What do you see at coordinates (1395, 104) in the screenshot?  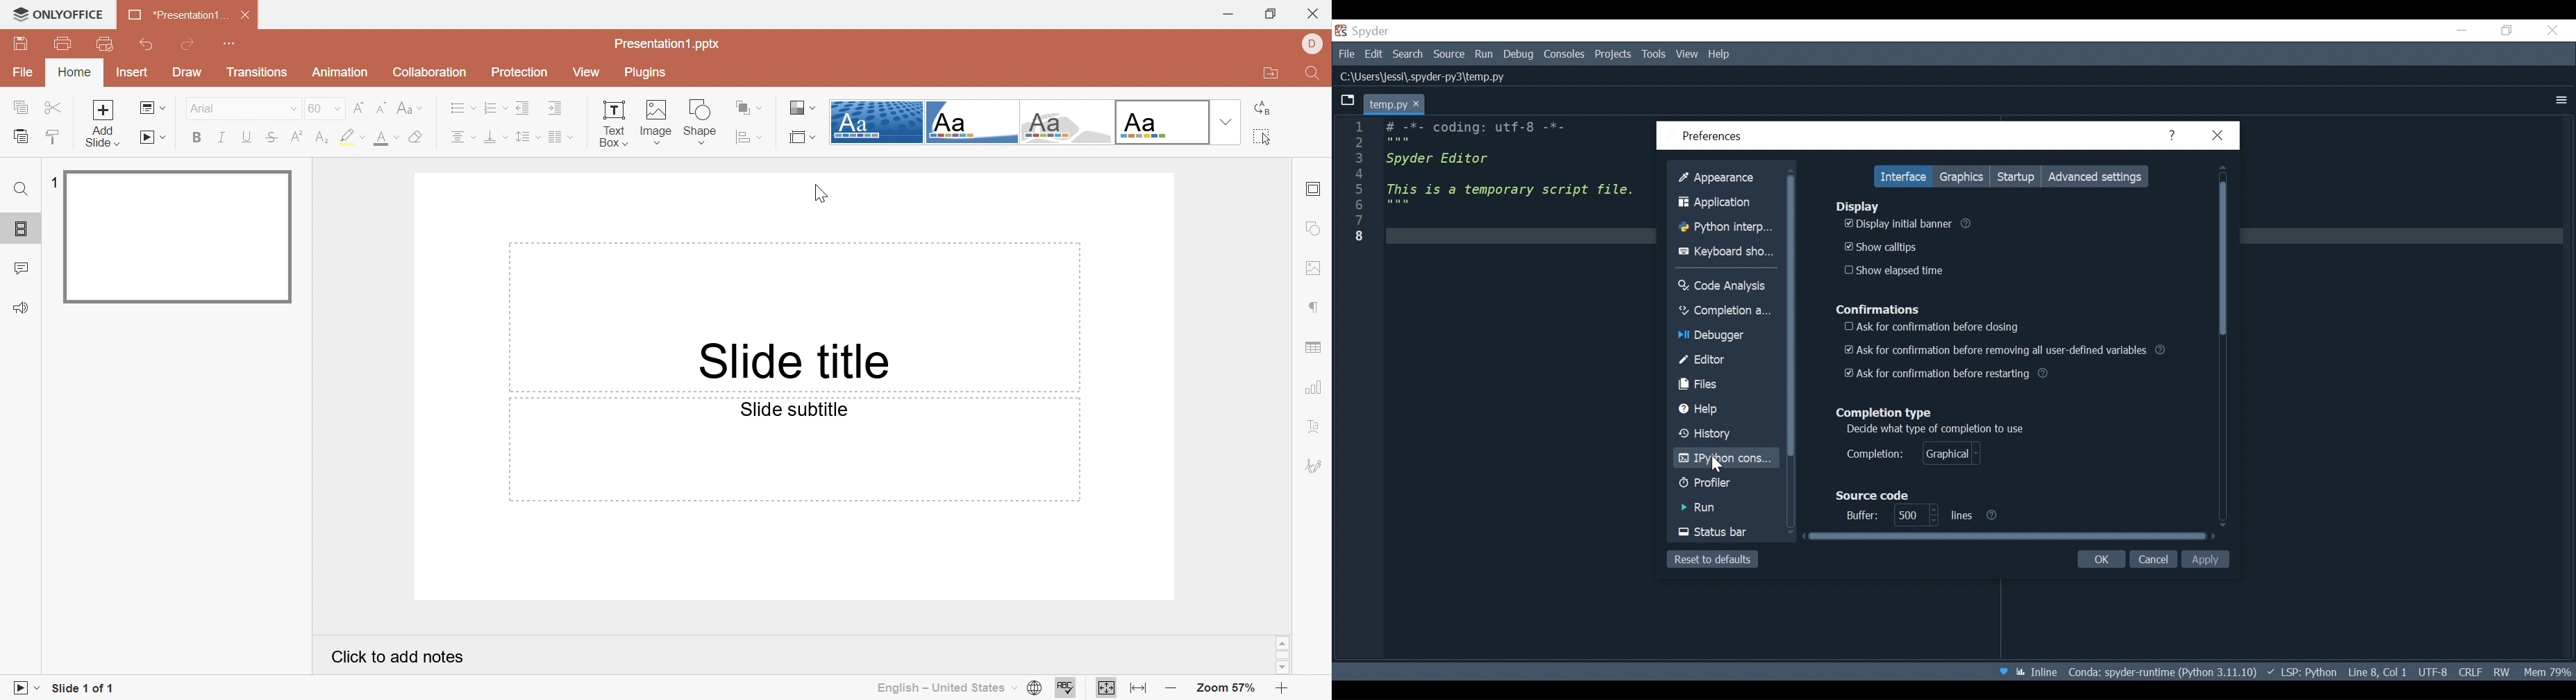 I see `Current tab` at bounding box center [1395, 104].